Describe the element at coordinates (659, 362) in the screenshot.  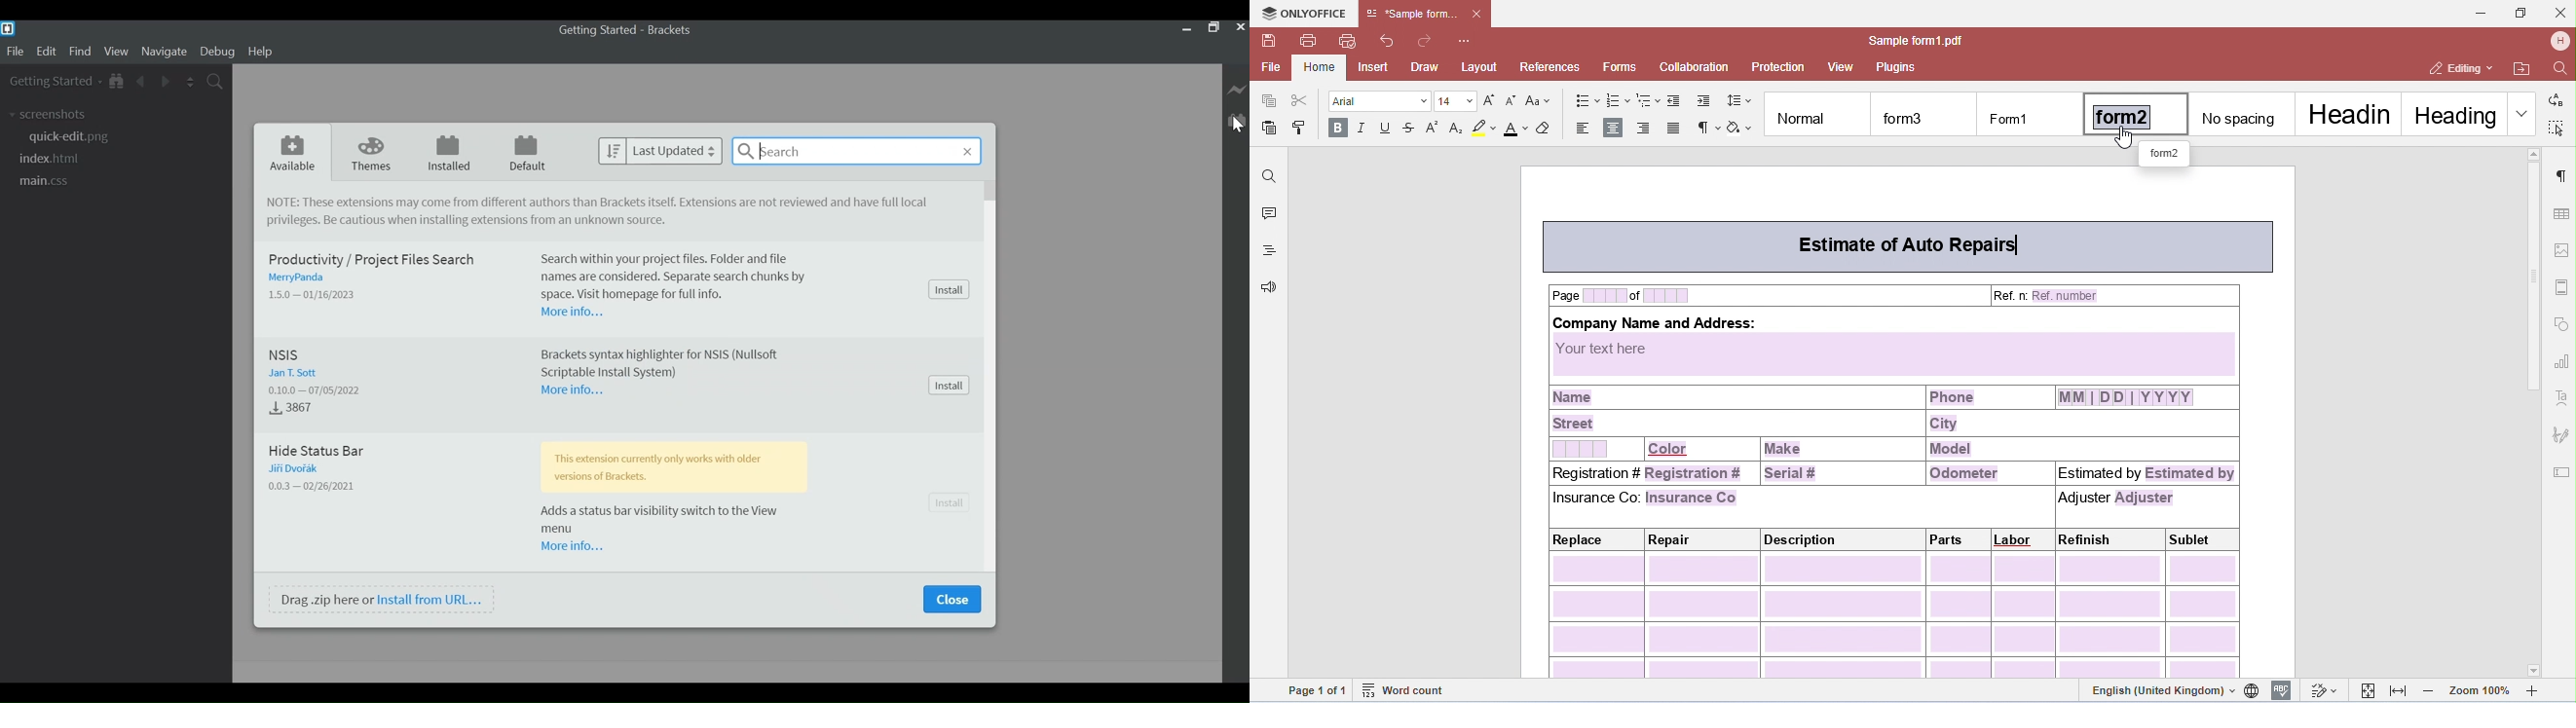
I see `Brackets syntax highlighter for NSIS (Nullsoft
Scriptable Install System)` at that location.